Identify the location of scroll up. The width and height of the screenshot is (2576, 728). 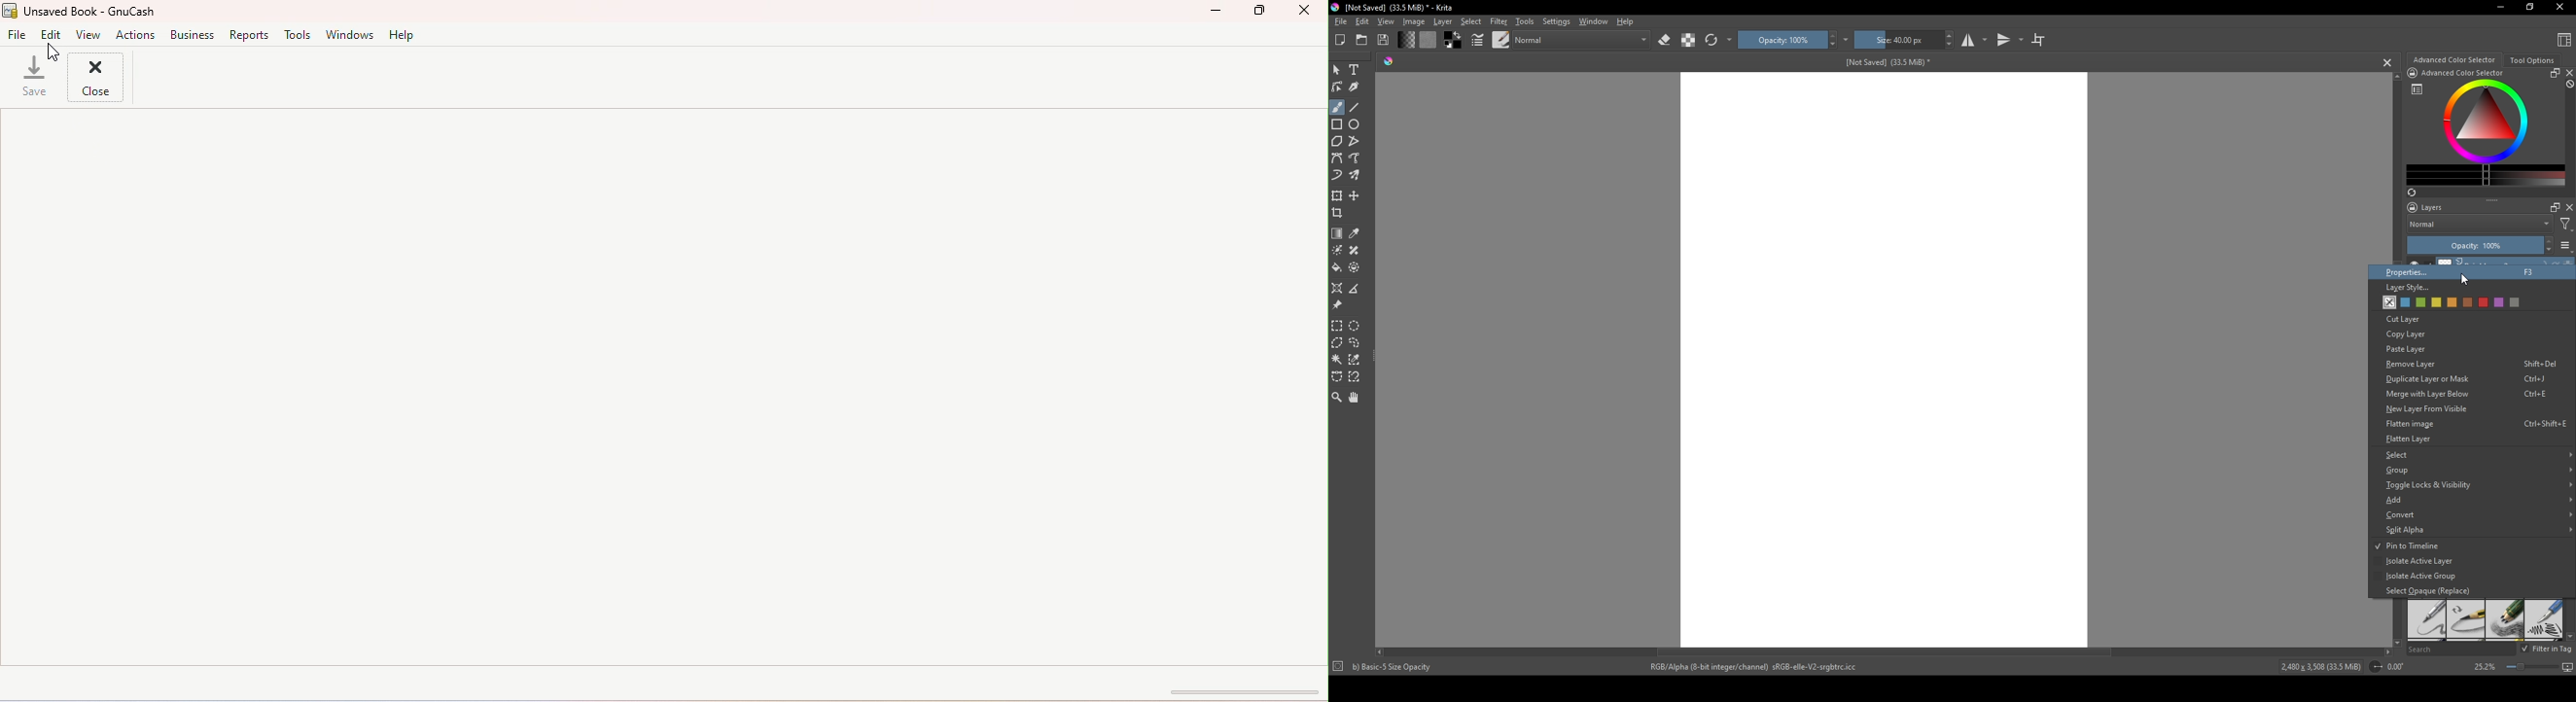
(2395, 76).